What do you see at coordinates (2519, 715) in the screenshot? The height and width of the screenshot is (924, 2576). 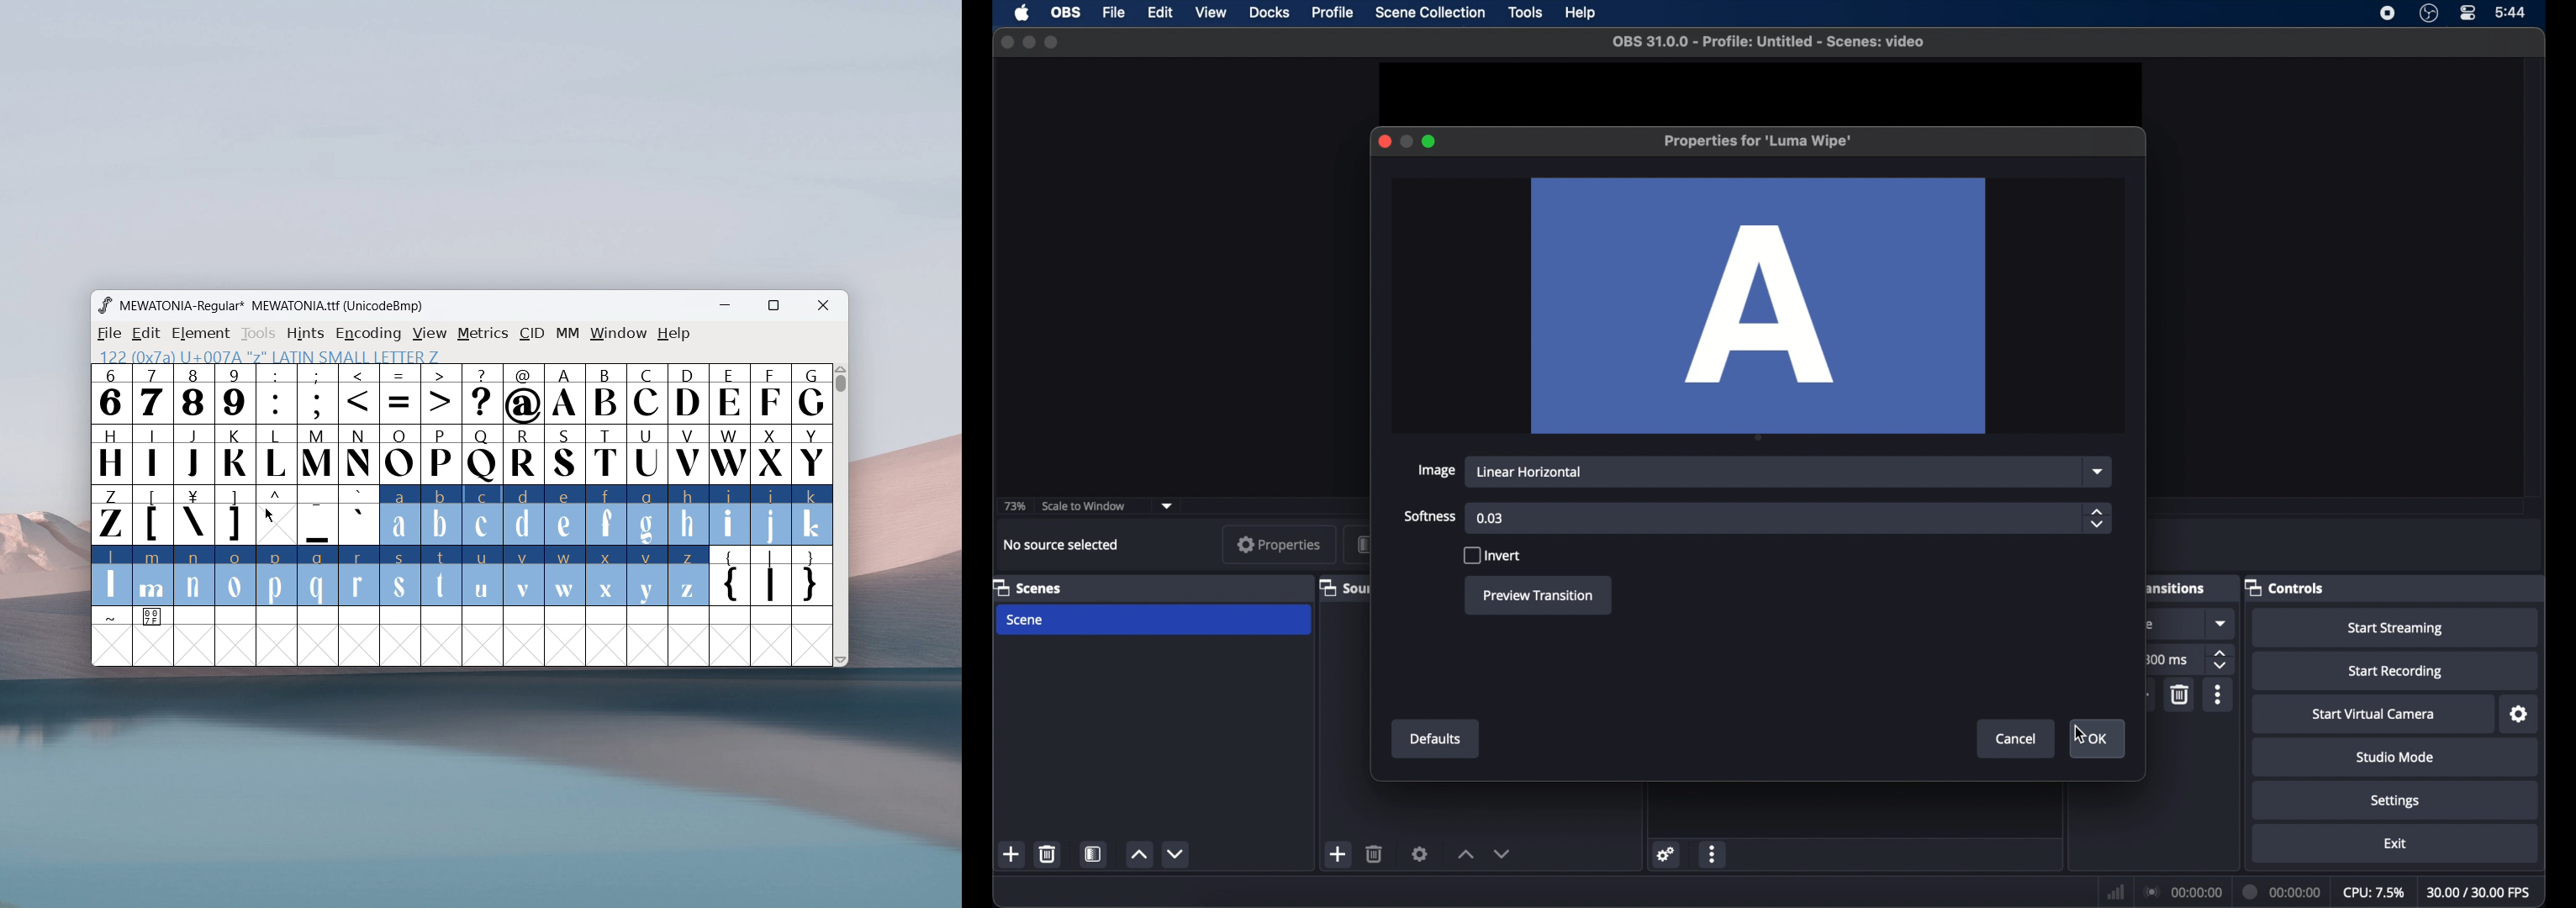 I see `settings` at bounding box center [2519, 715].